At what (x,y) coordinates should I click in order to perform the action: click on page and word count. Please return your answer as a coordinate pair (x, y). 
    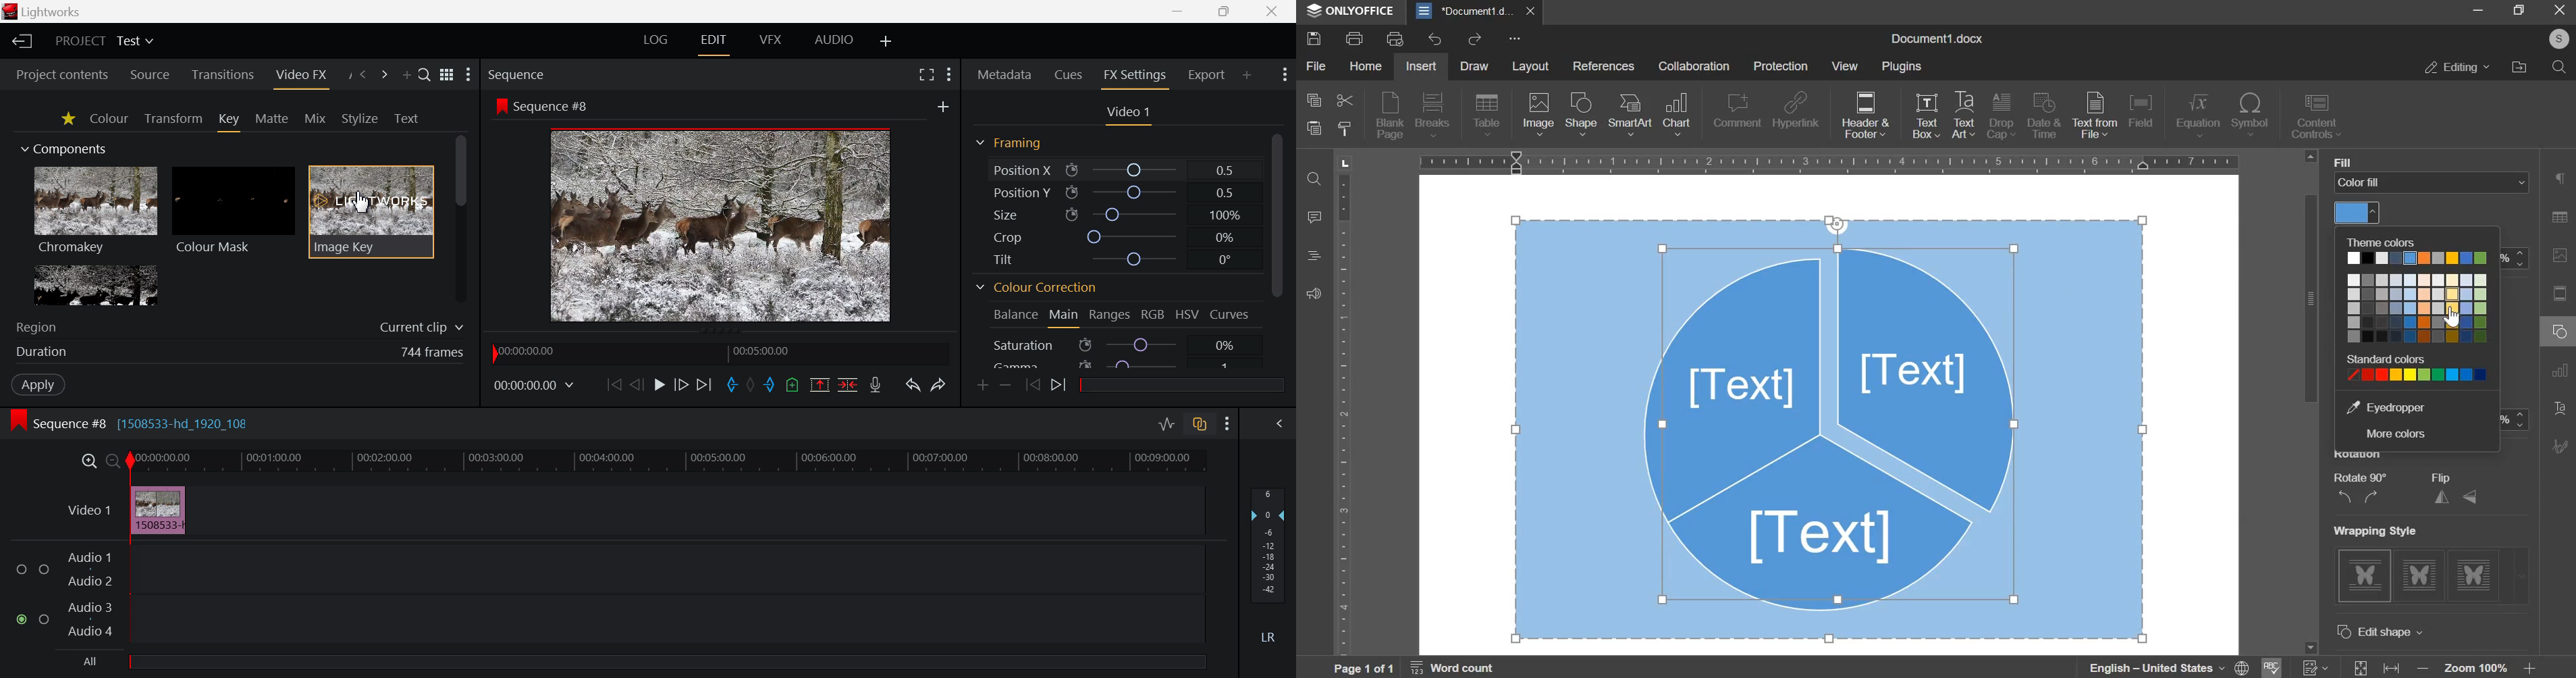
    Looking at the image, I should click on (1415, 668).